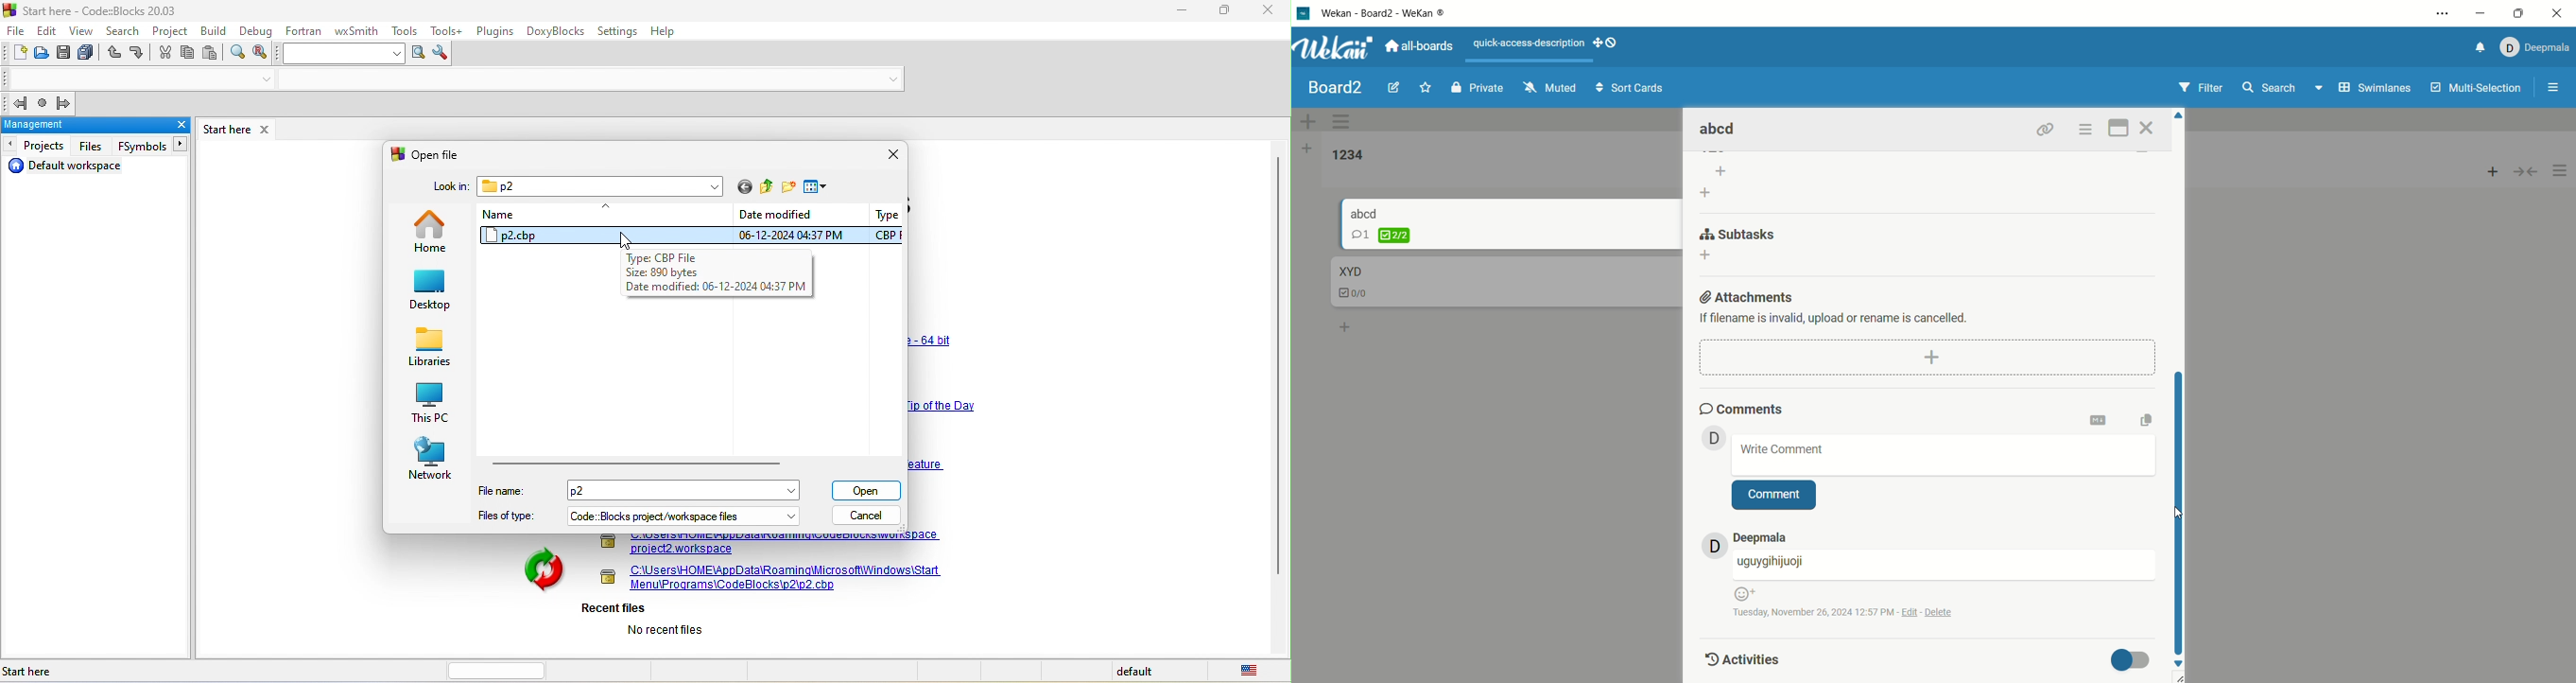 The width and height of the screenshot is (2576, 700). What do you see at coordinates (864, 517) in the screenshot?
I see `cancel` at bounding box center [864, 517].